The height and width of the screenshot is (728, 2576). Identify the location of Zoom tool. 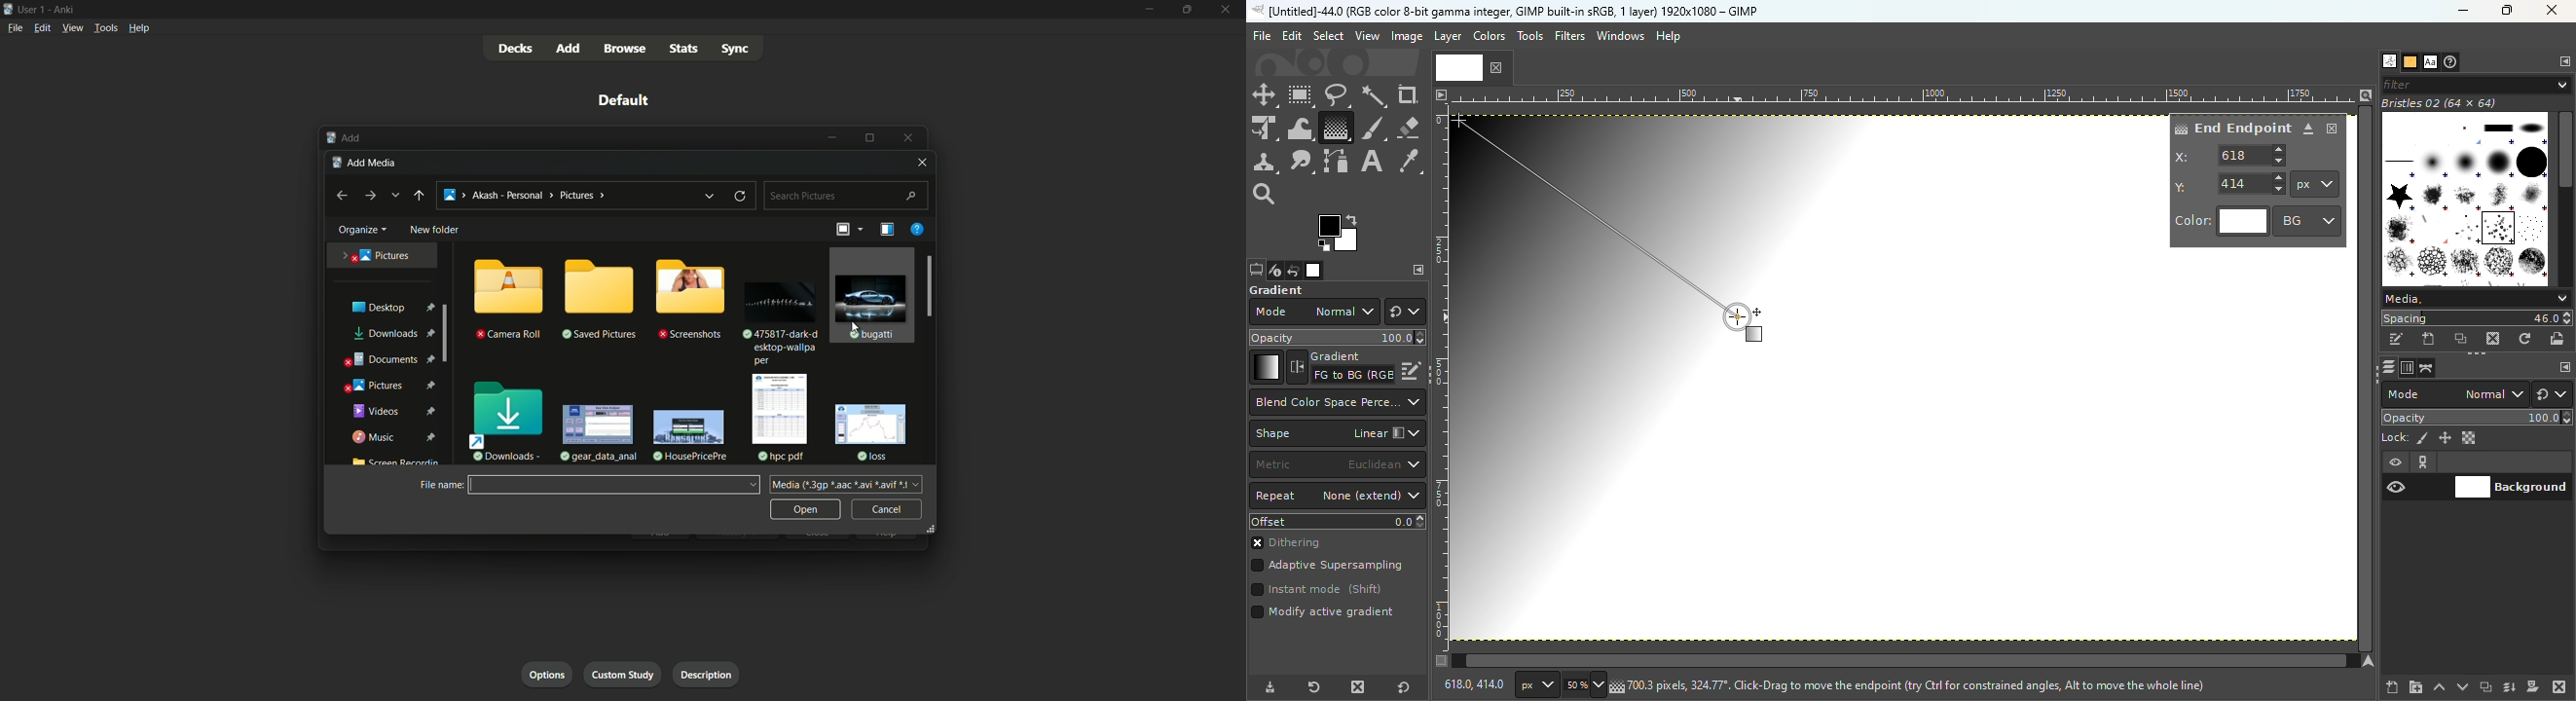
(1266, 192).